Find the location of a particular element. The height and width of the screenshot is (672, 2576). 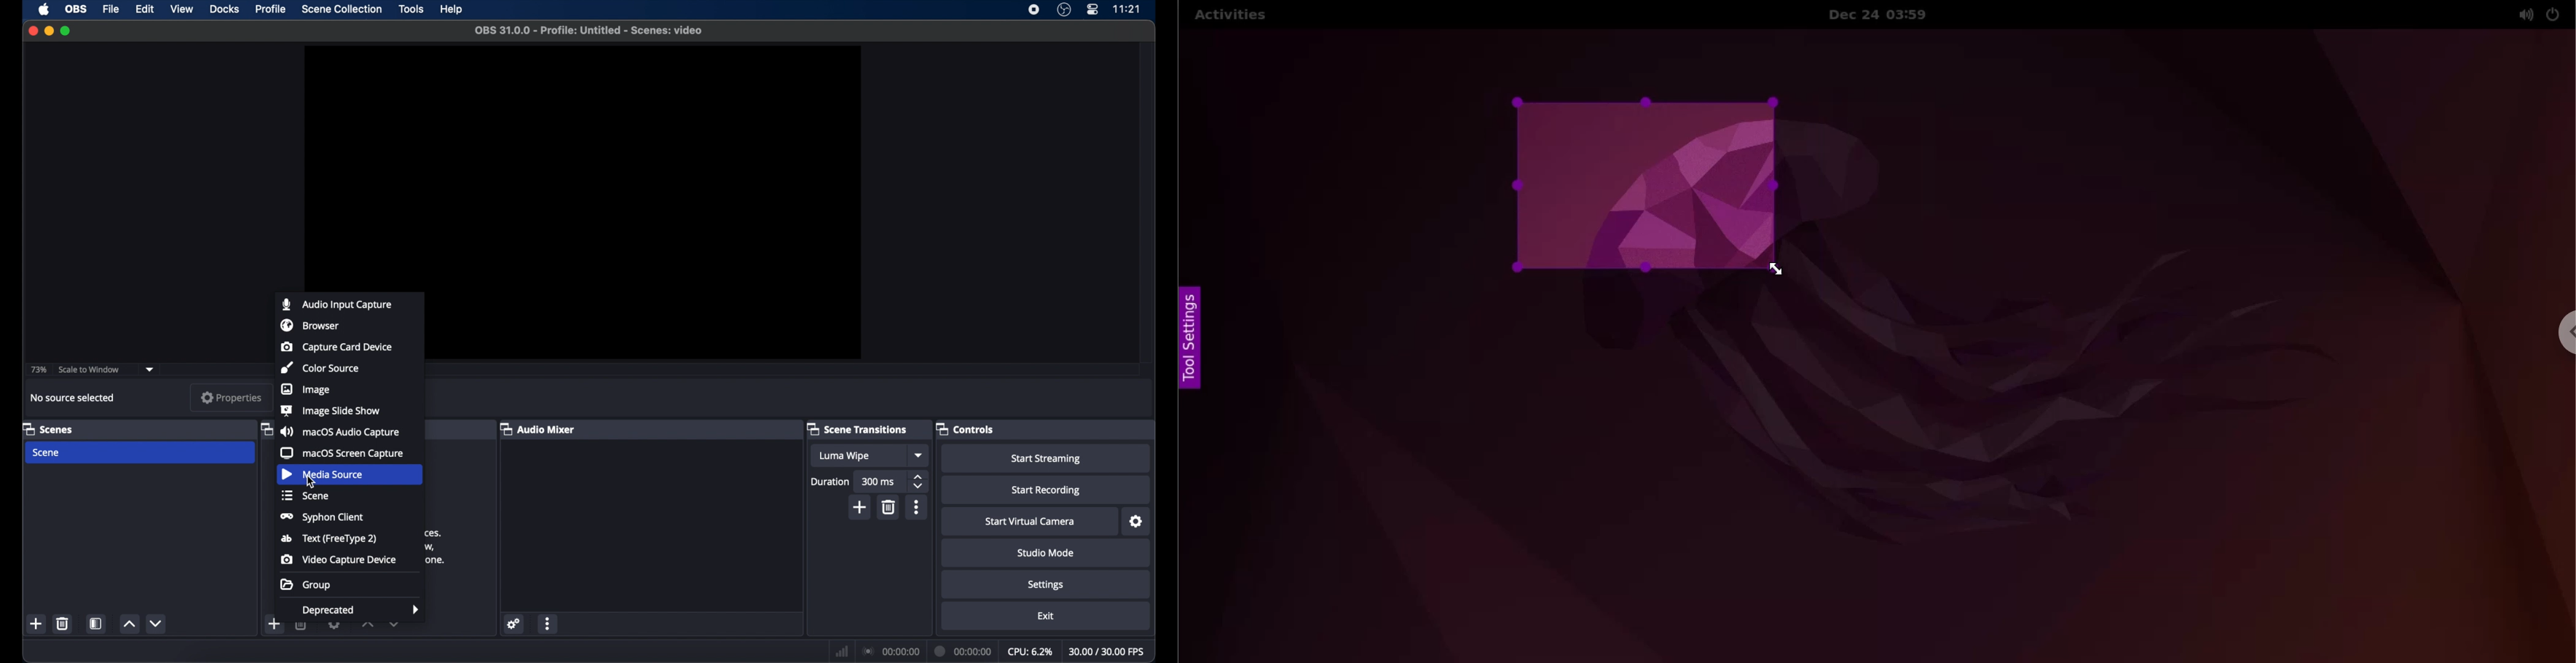

image is located at coordinates (306, 389).